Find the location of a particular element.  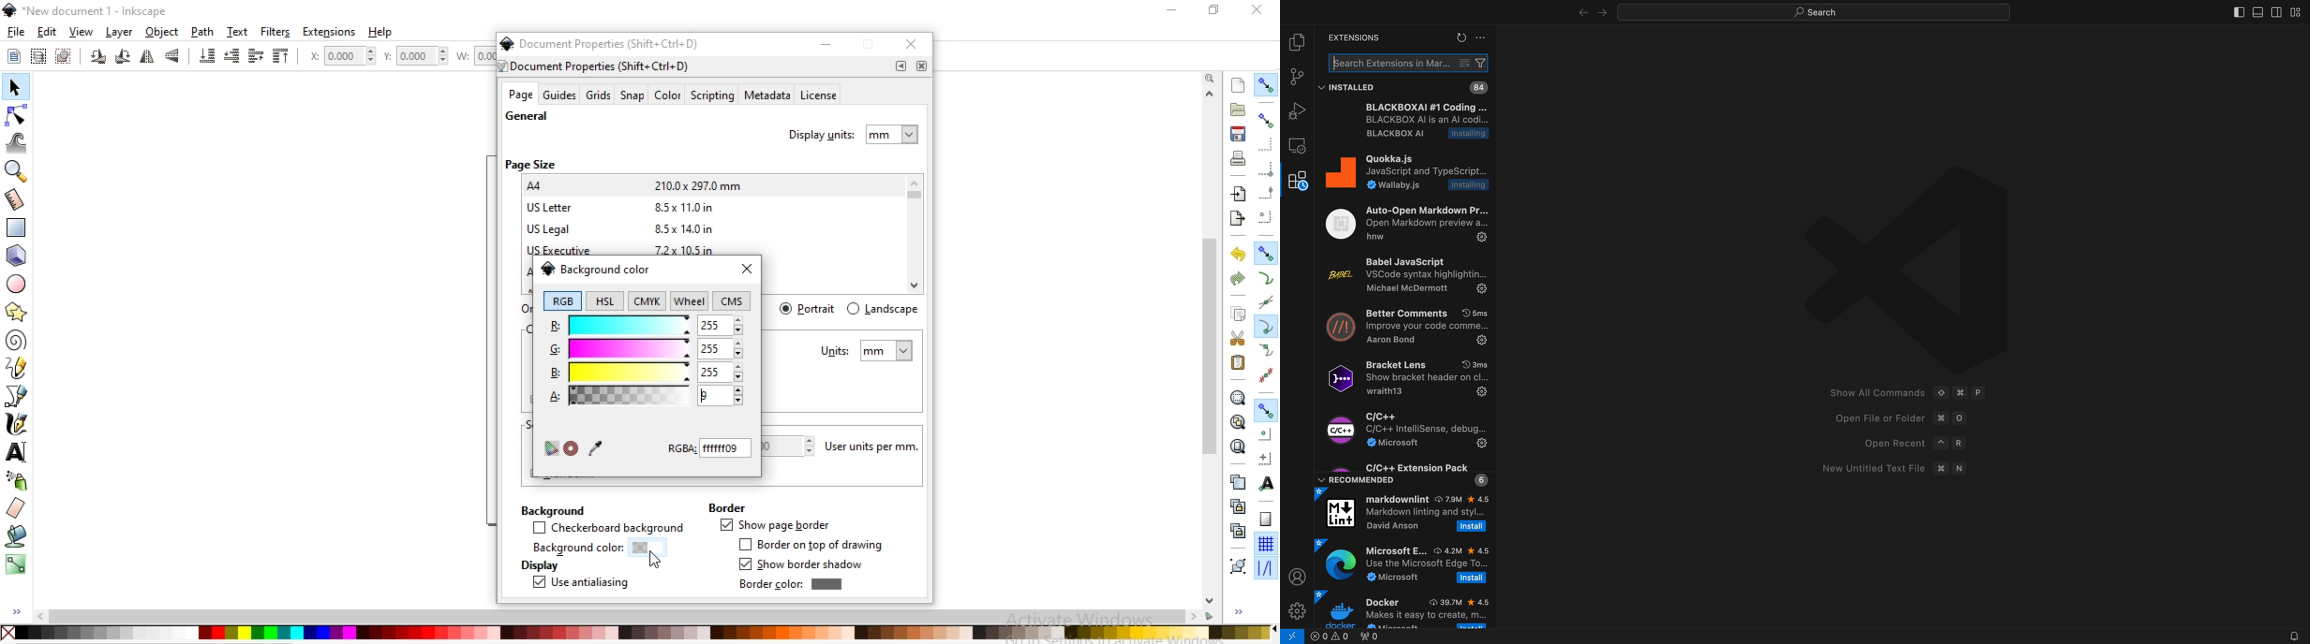

age is located at coordinates (520, 95).